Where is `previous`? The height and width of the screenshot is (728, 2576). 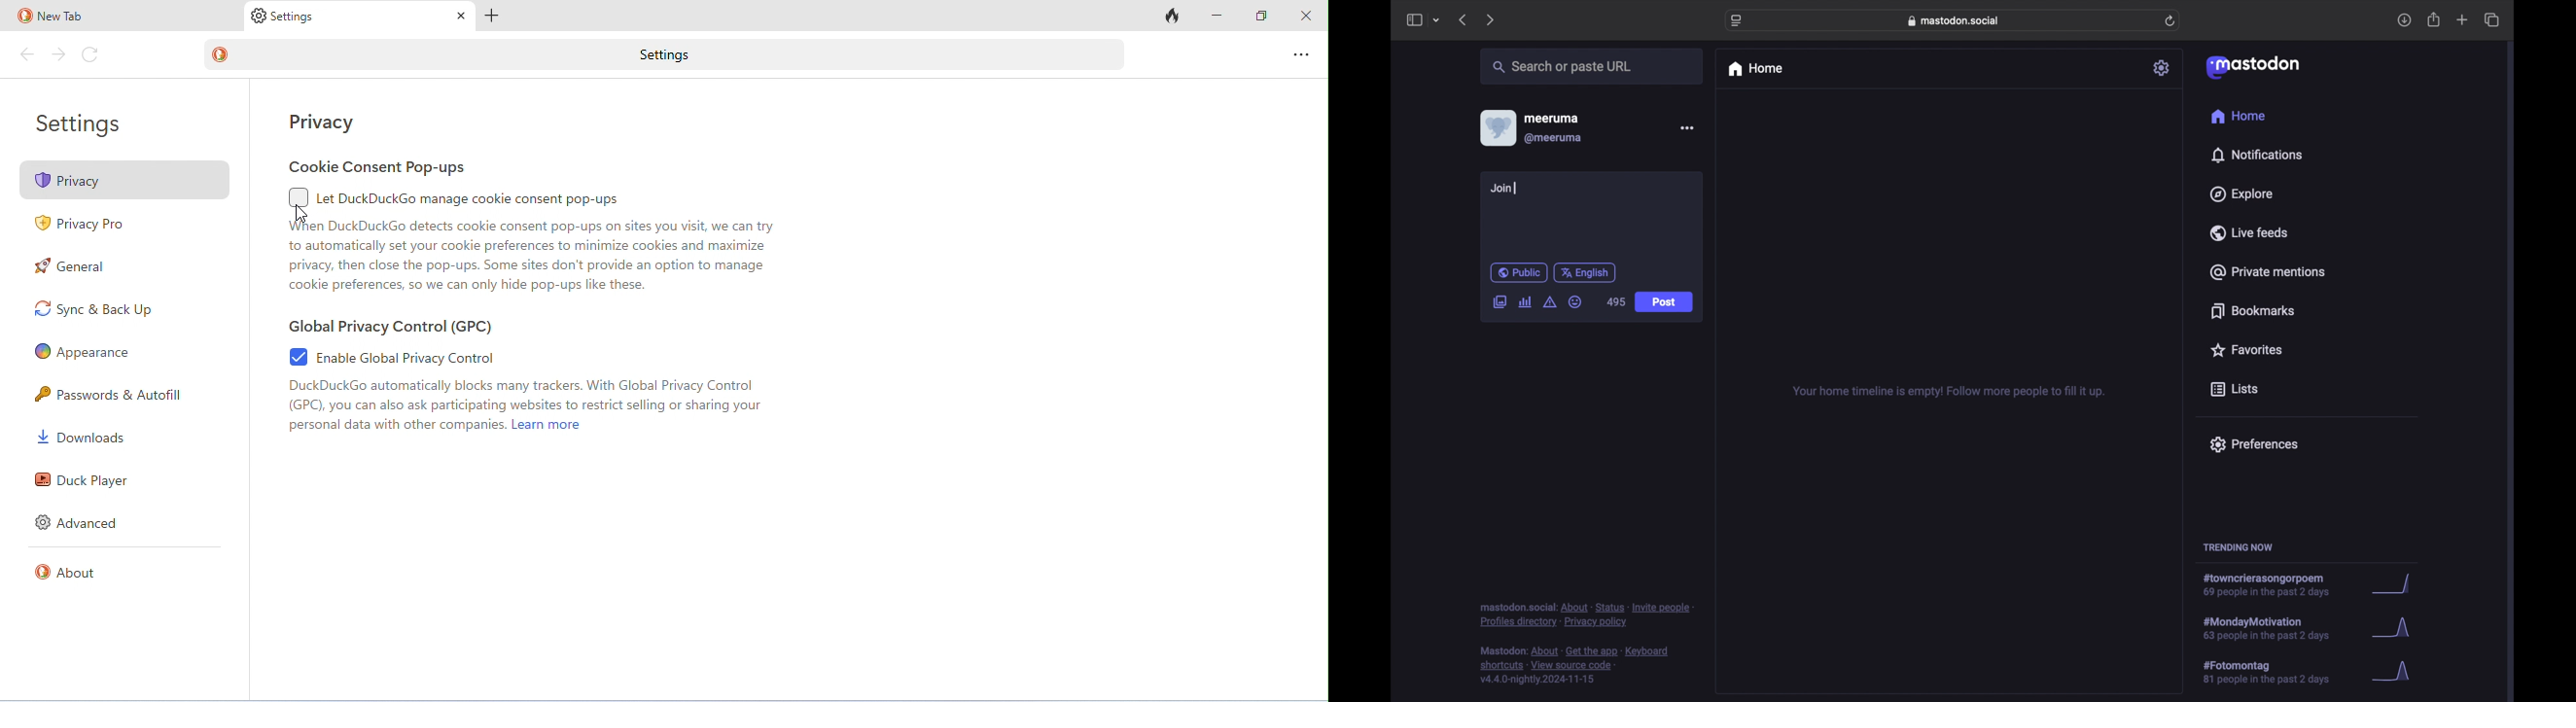 previous is located at coordinates (1462, 20).